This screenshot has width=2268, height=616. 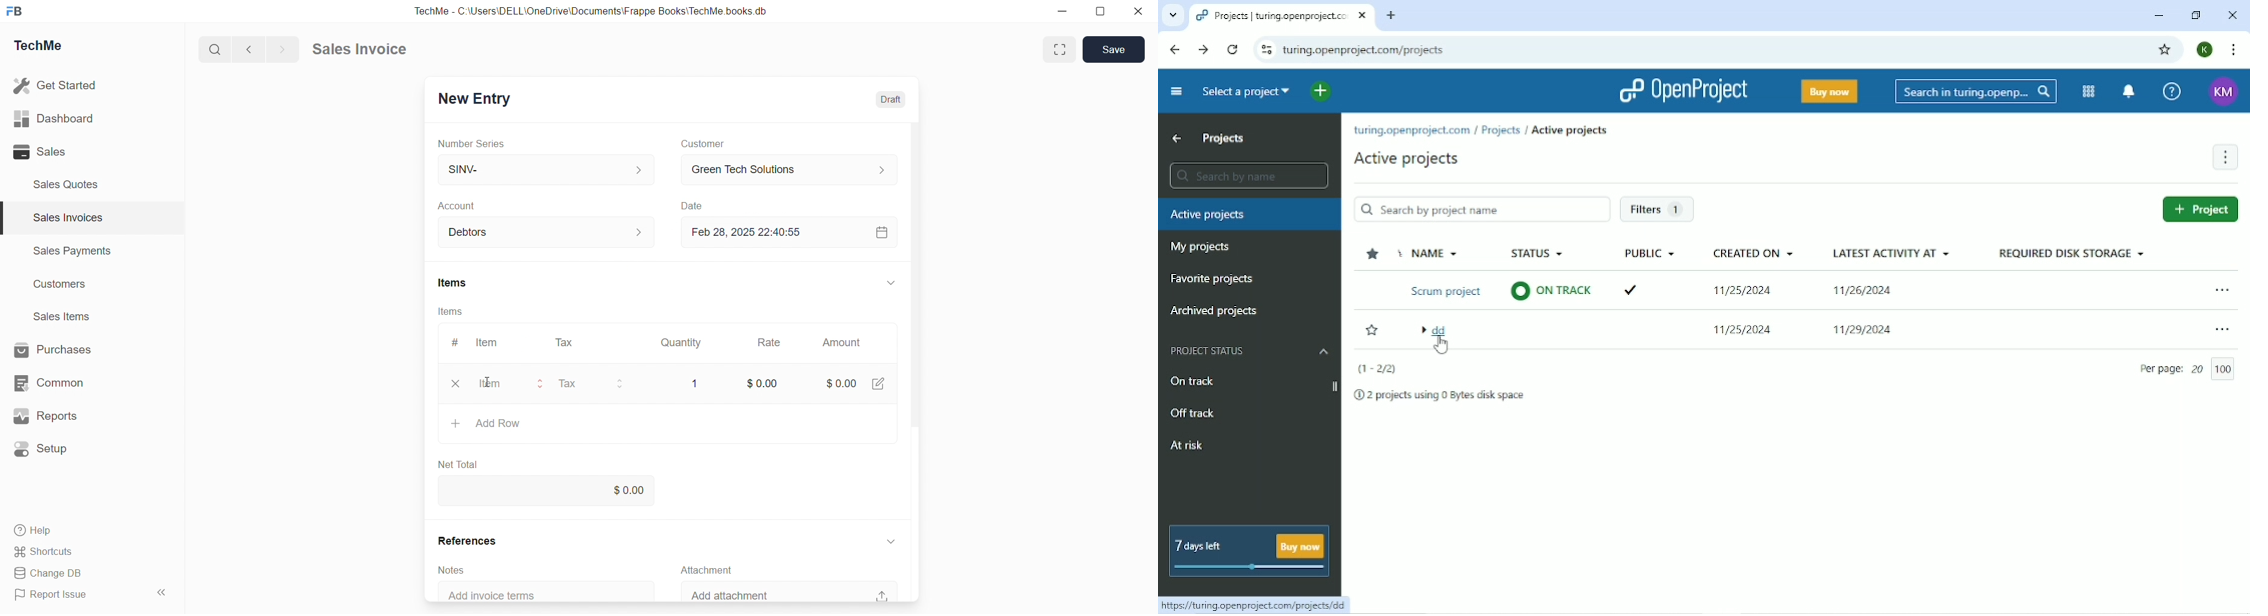 What do you see at coordinates (455, 384) in the screenshot?
I see `close` at bounding box center [455, 384].